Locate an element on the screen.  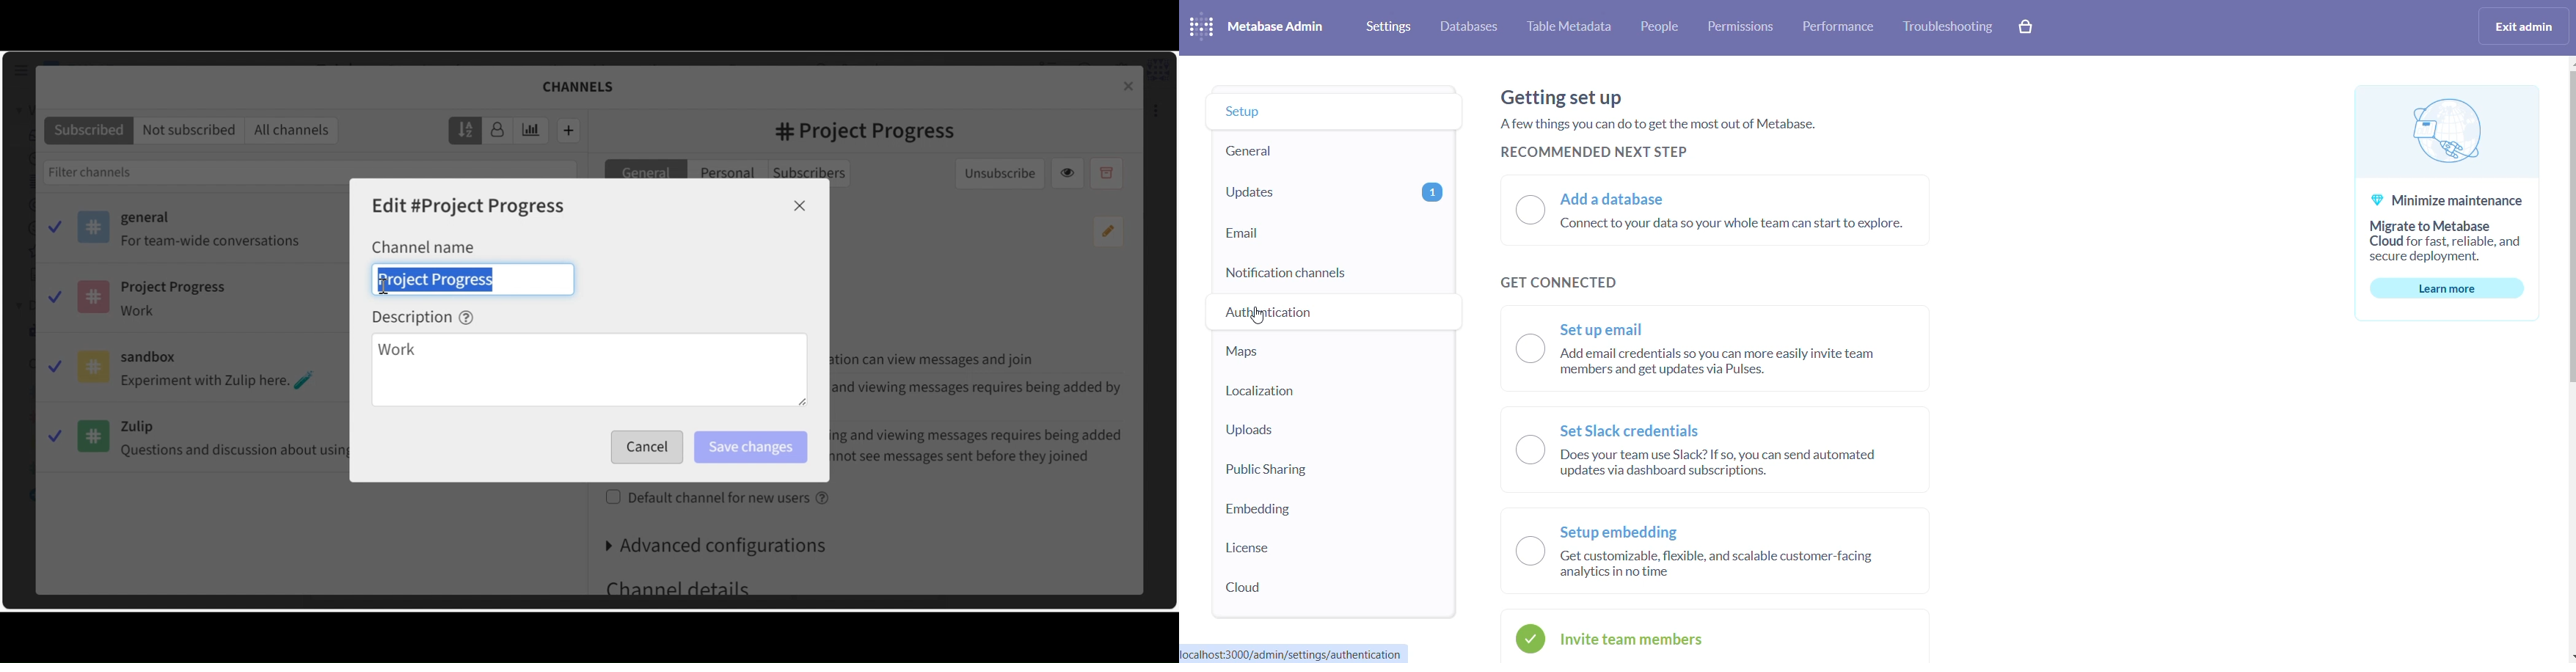
Channel name Field is located at coordinates (473, 279).